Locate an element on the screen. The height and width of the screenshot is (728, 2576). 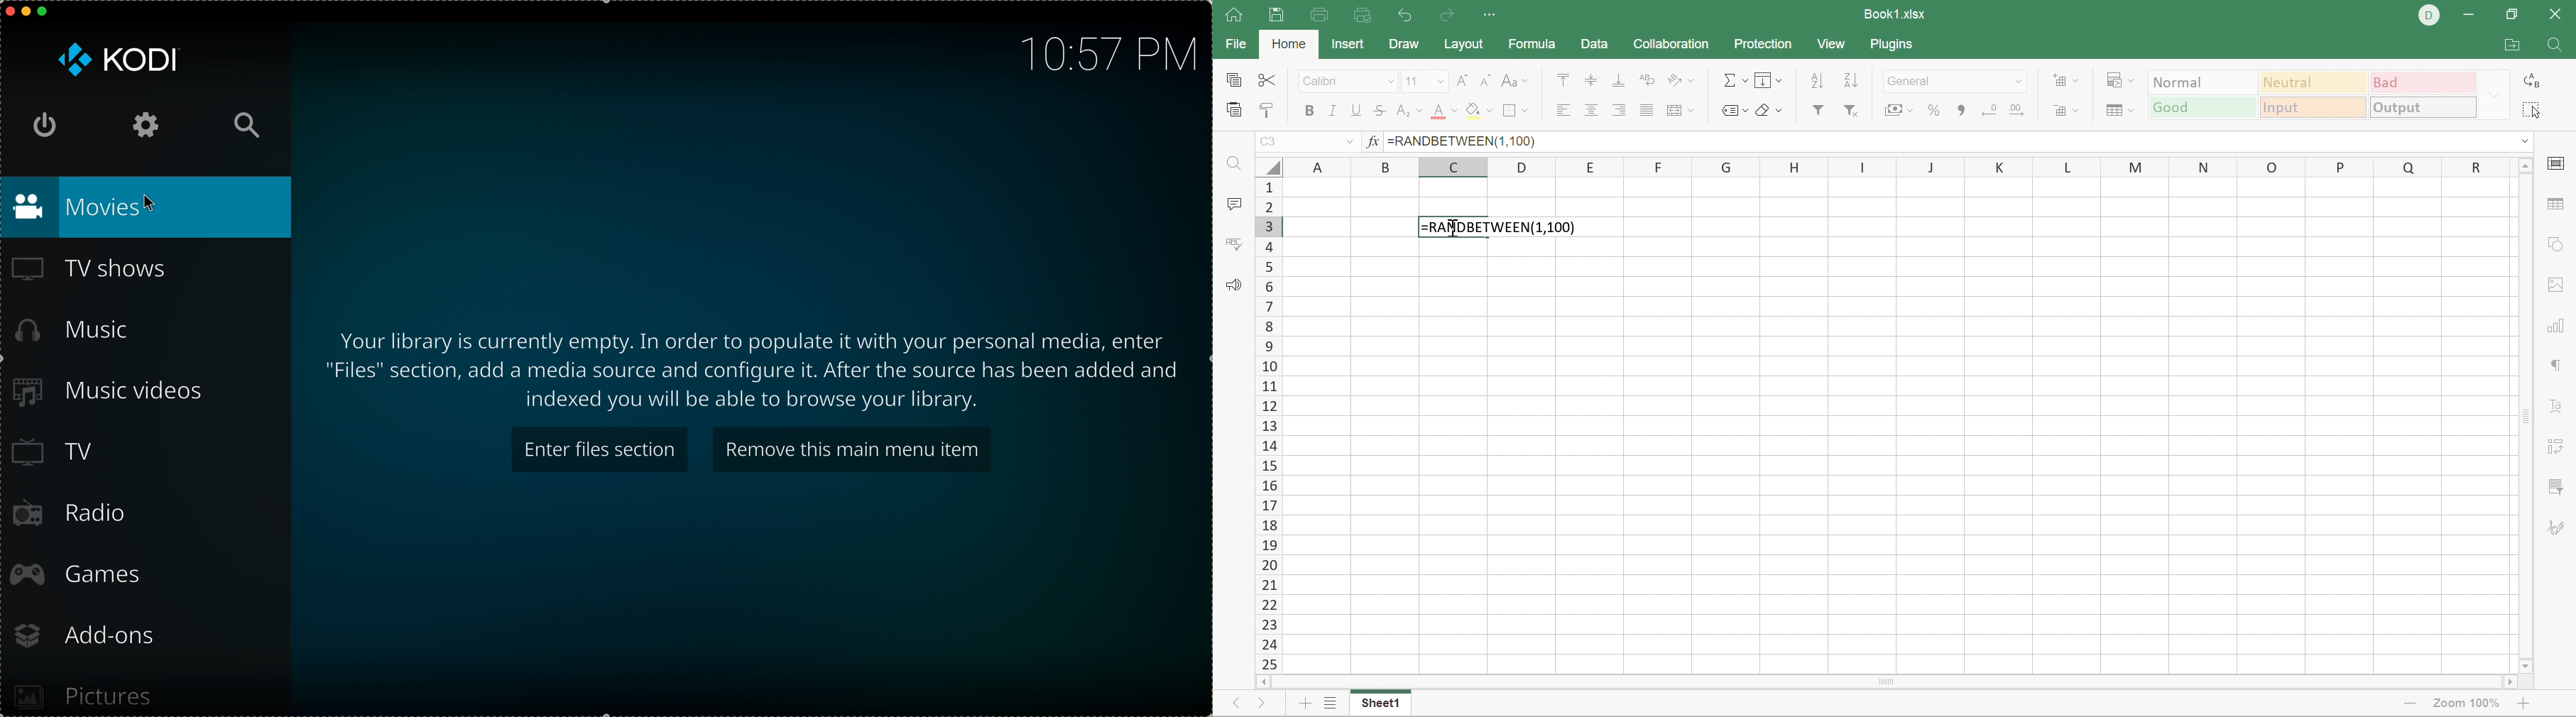
Summation is located at coordinates (1732, 79).